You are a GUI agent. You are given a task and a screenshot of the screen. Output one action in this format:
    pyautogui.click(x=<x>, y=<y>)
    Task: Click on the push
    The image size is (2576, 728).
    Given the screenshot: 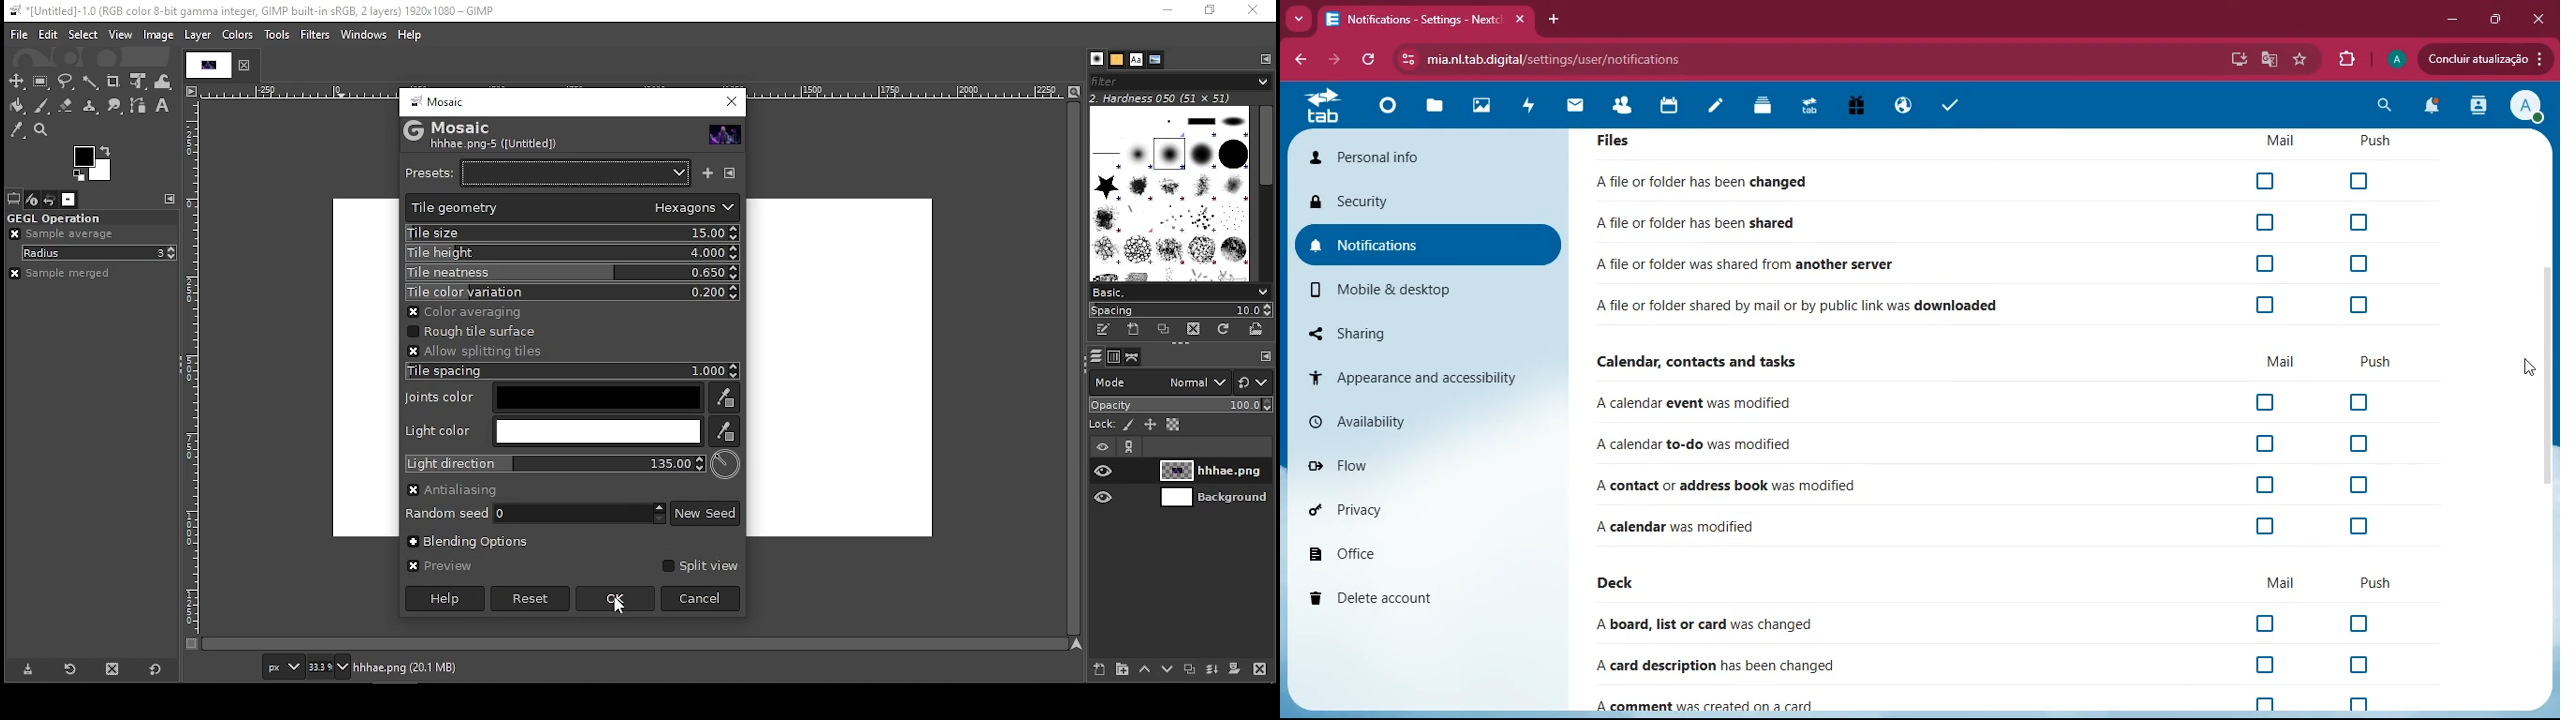 What is the action you would take?
    pyautogui.click(x=2373, y=583)
    